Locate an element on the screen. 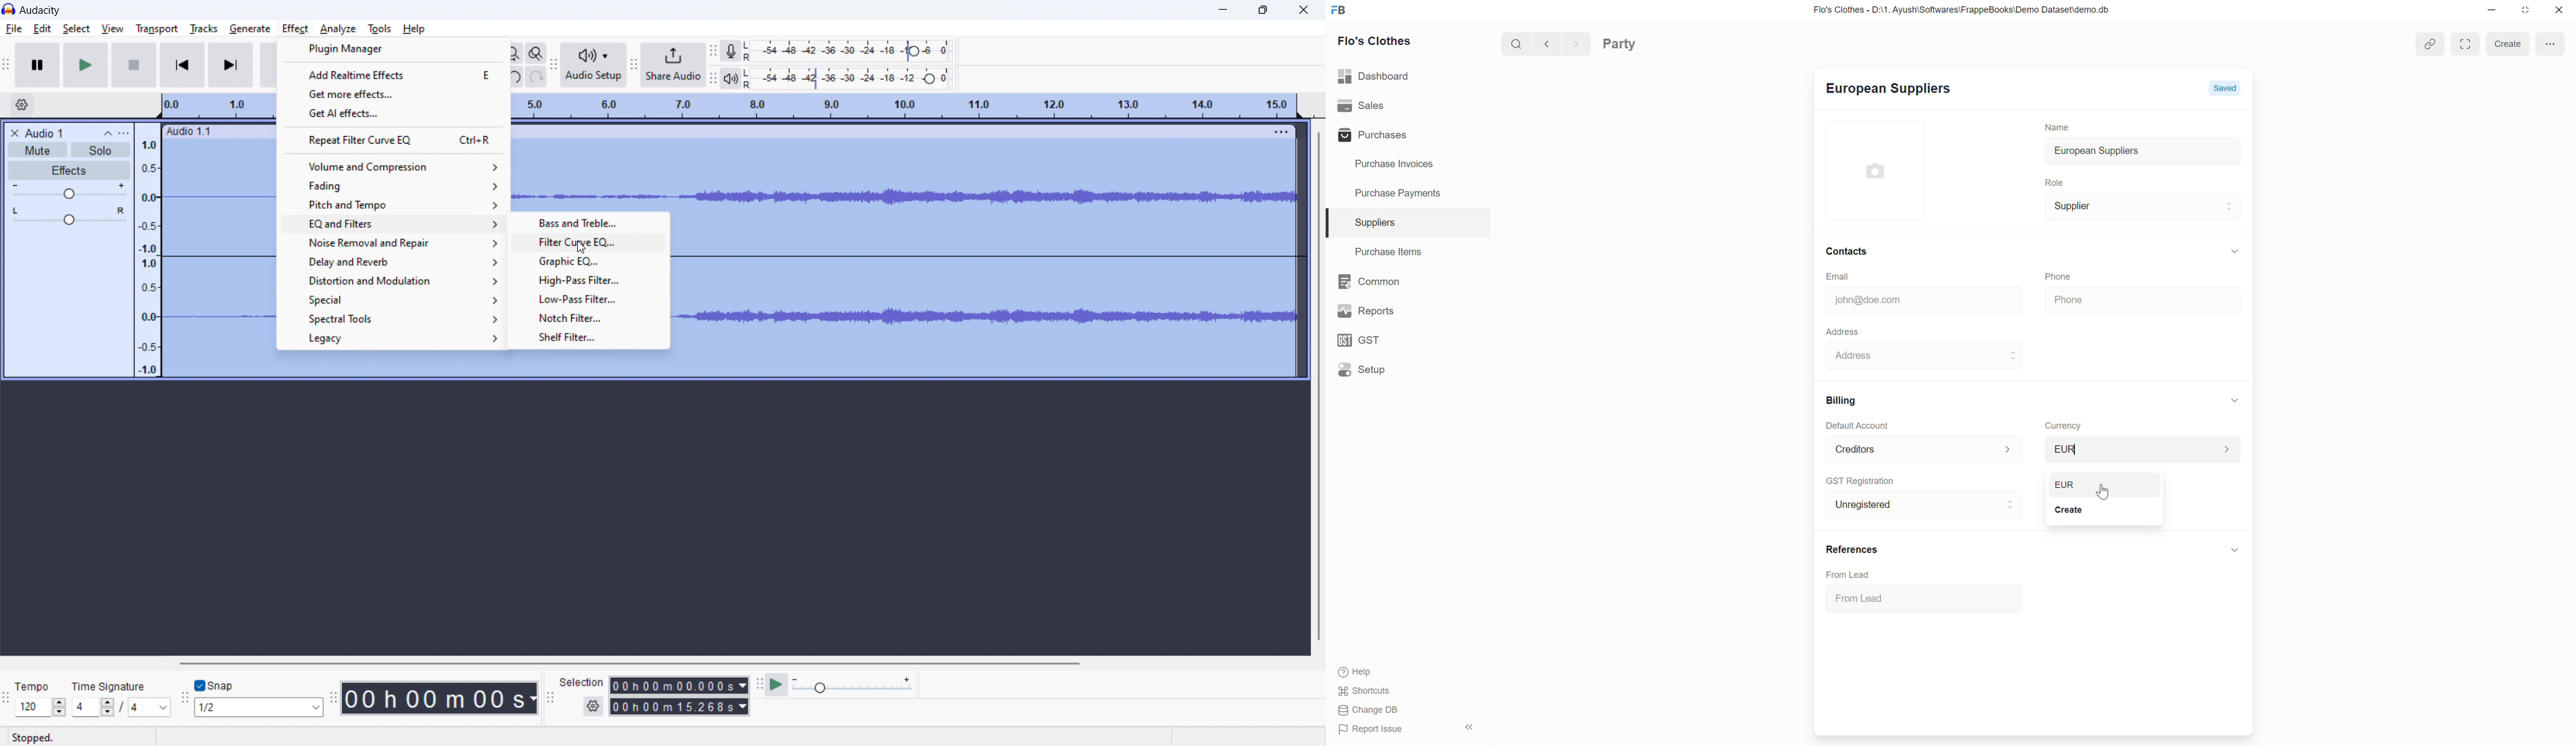 This screenshot has width=2576, height=756. analyze is located at coordinates (340, 28).